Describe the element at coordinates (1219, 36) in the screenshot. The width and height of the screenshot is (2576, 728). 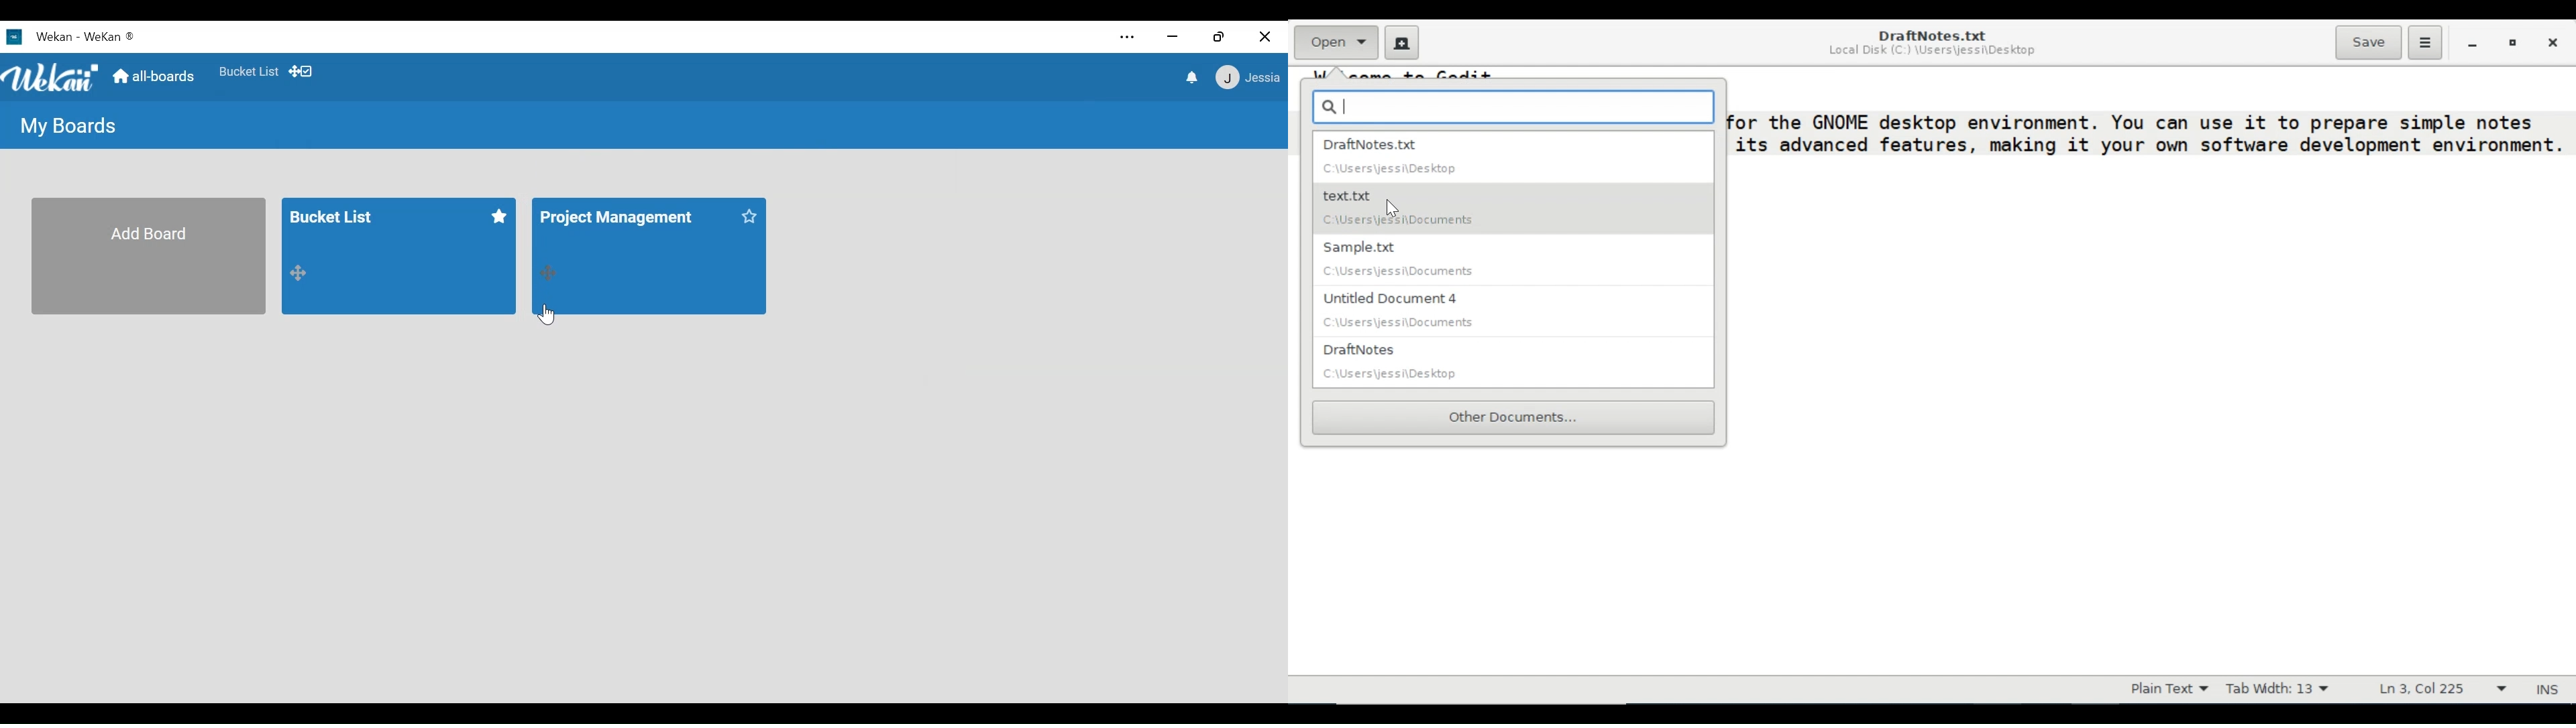
I see `restore` at that location.